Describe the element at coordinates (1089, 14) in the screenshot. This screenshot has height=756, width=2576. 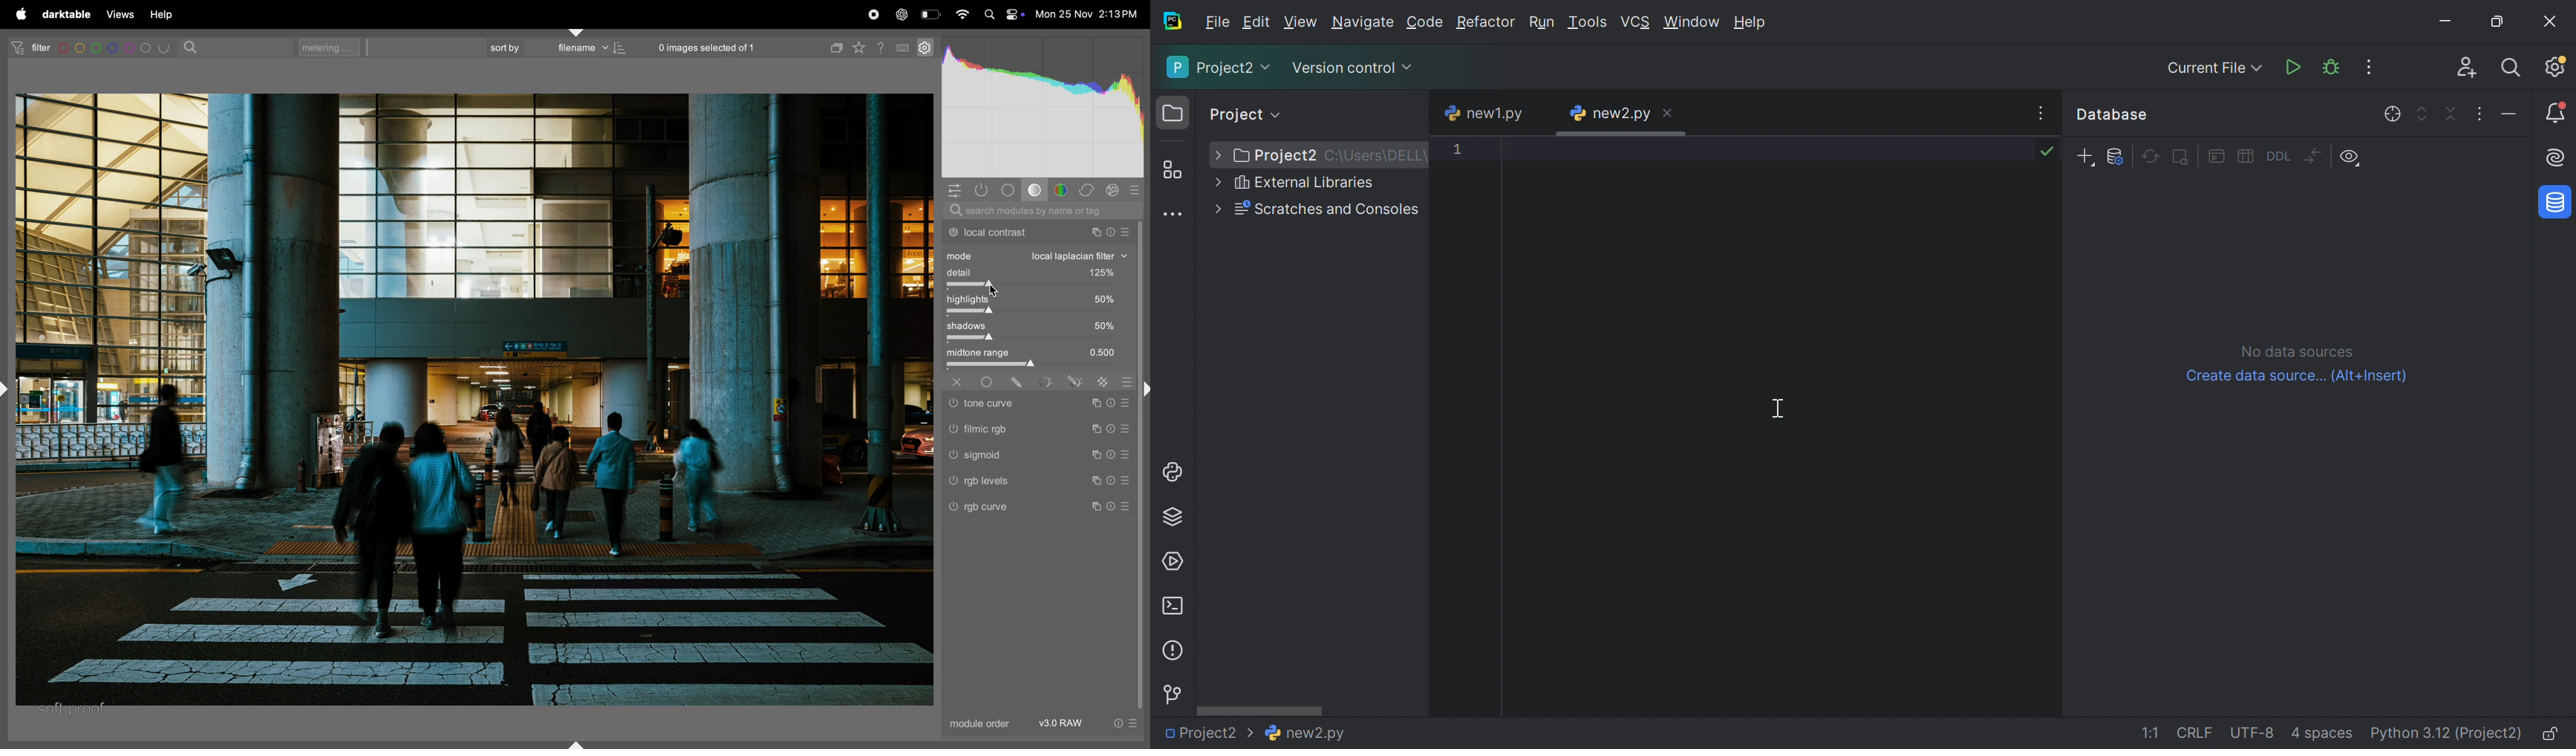
I see `date and time` at that location.